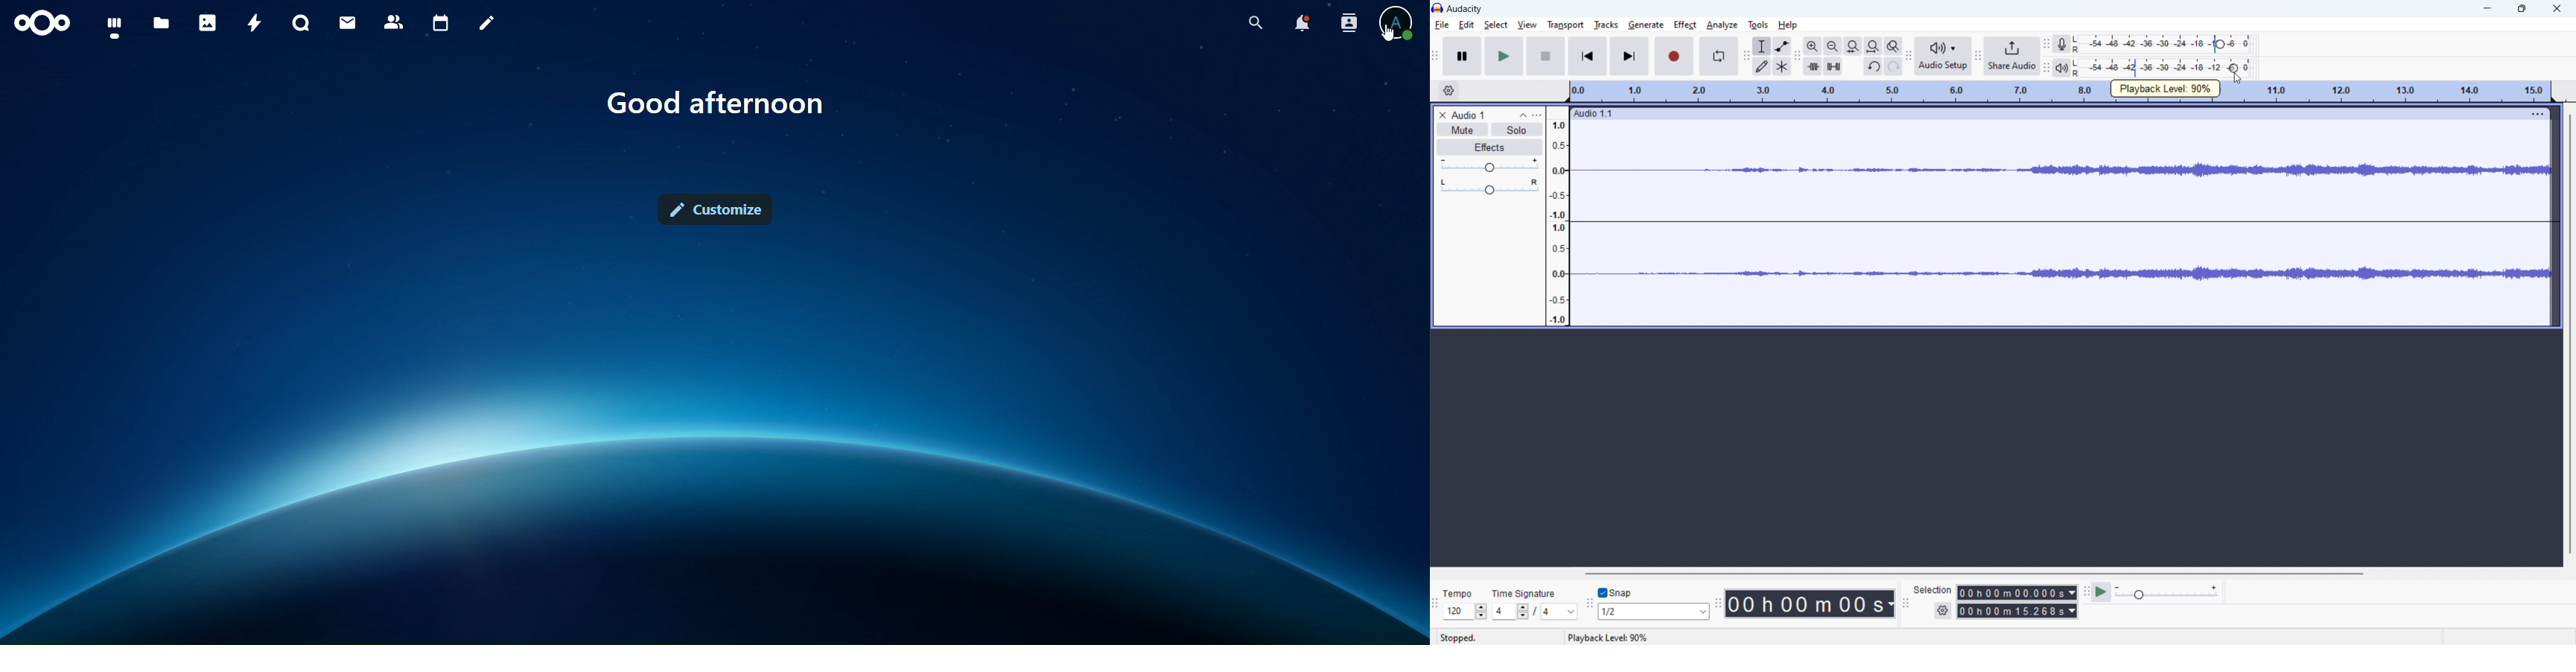 Image resolution: width=2576 pixels, height=672 pixels. Describe the element at coordinates (1558, 217) in the screenshot. I see `amplitude` at that location.